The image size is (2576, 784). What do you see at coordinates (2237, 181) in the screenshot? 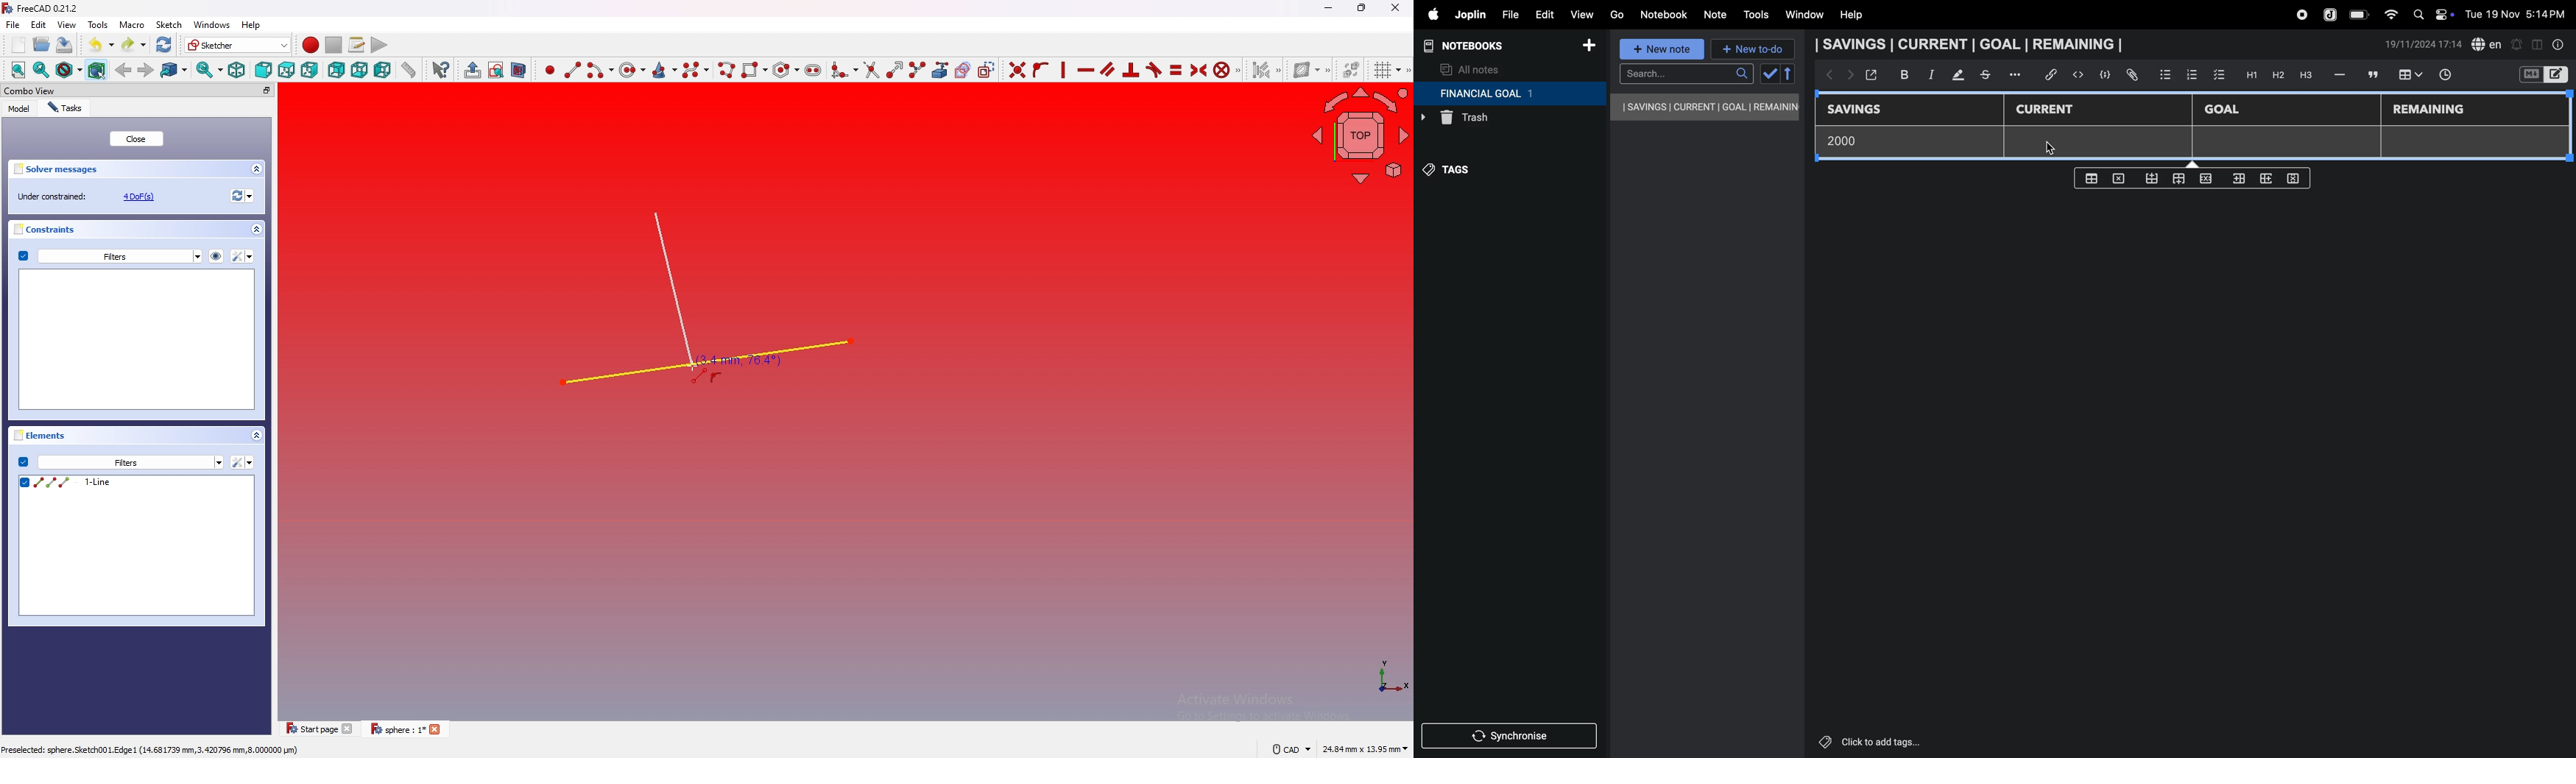
I see `inser rows` at bounding box center [2237, 181].